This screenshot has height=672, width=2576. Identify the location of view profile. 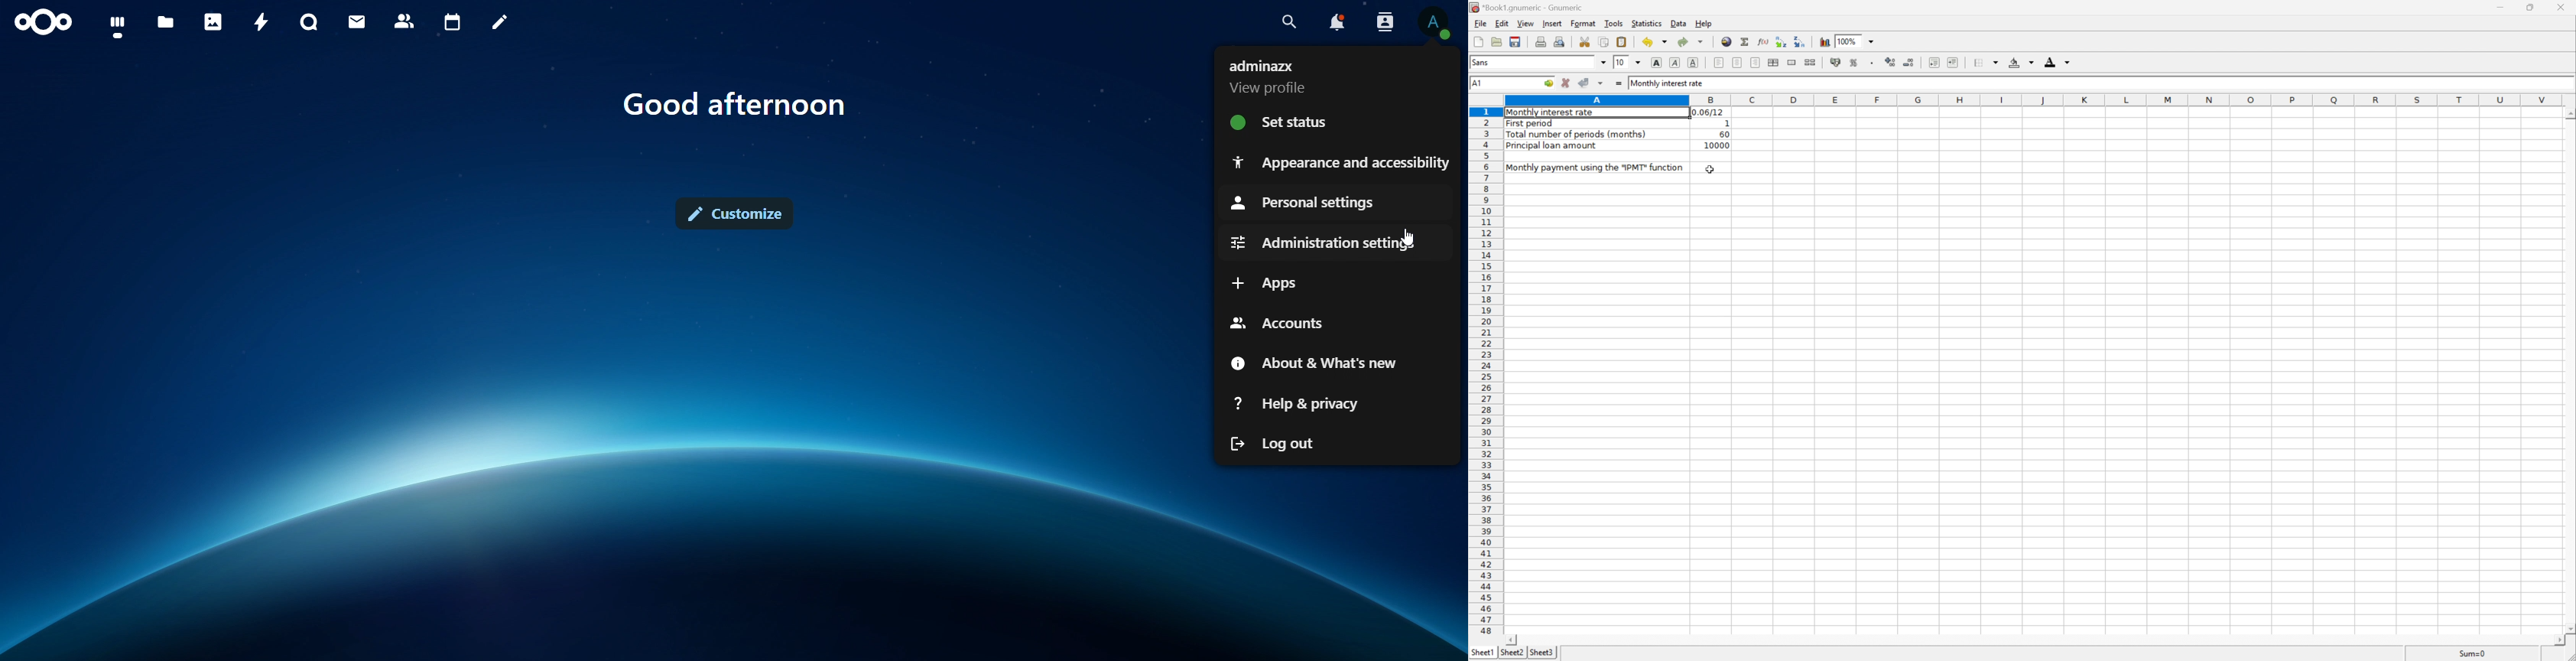
(1280, 72).